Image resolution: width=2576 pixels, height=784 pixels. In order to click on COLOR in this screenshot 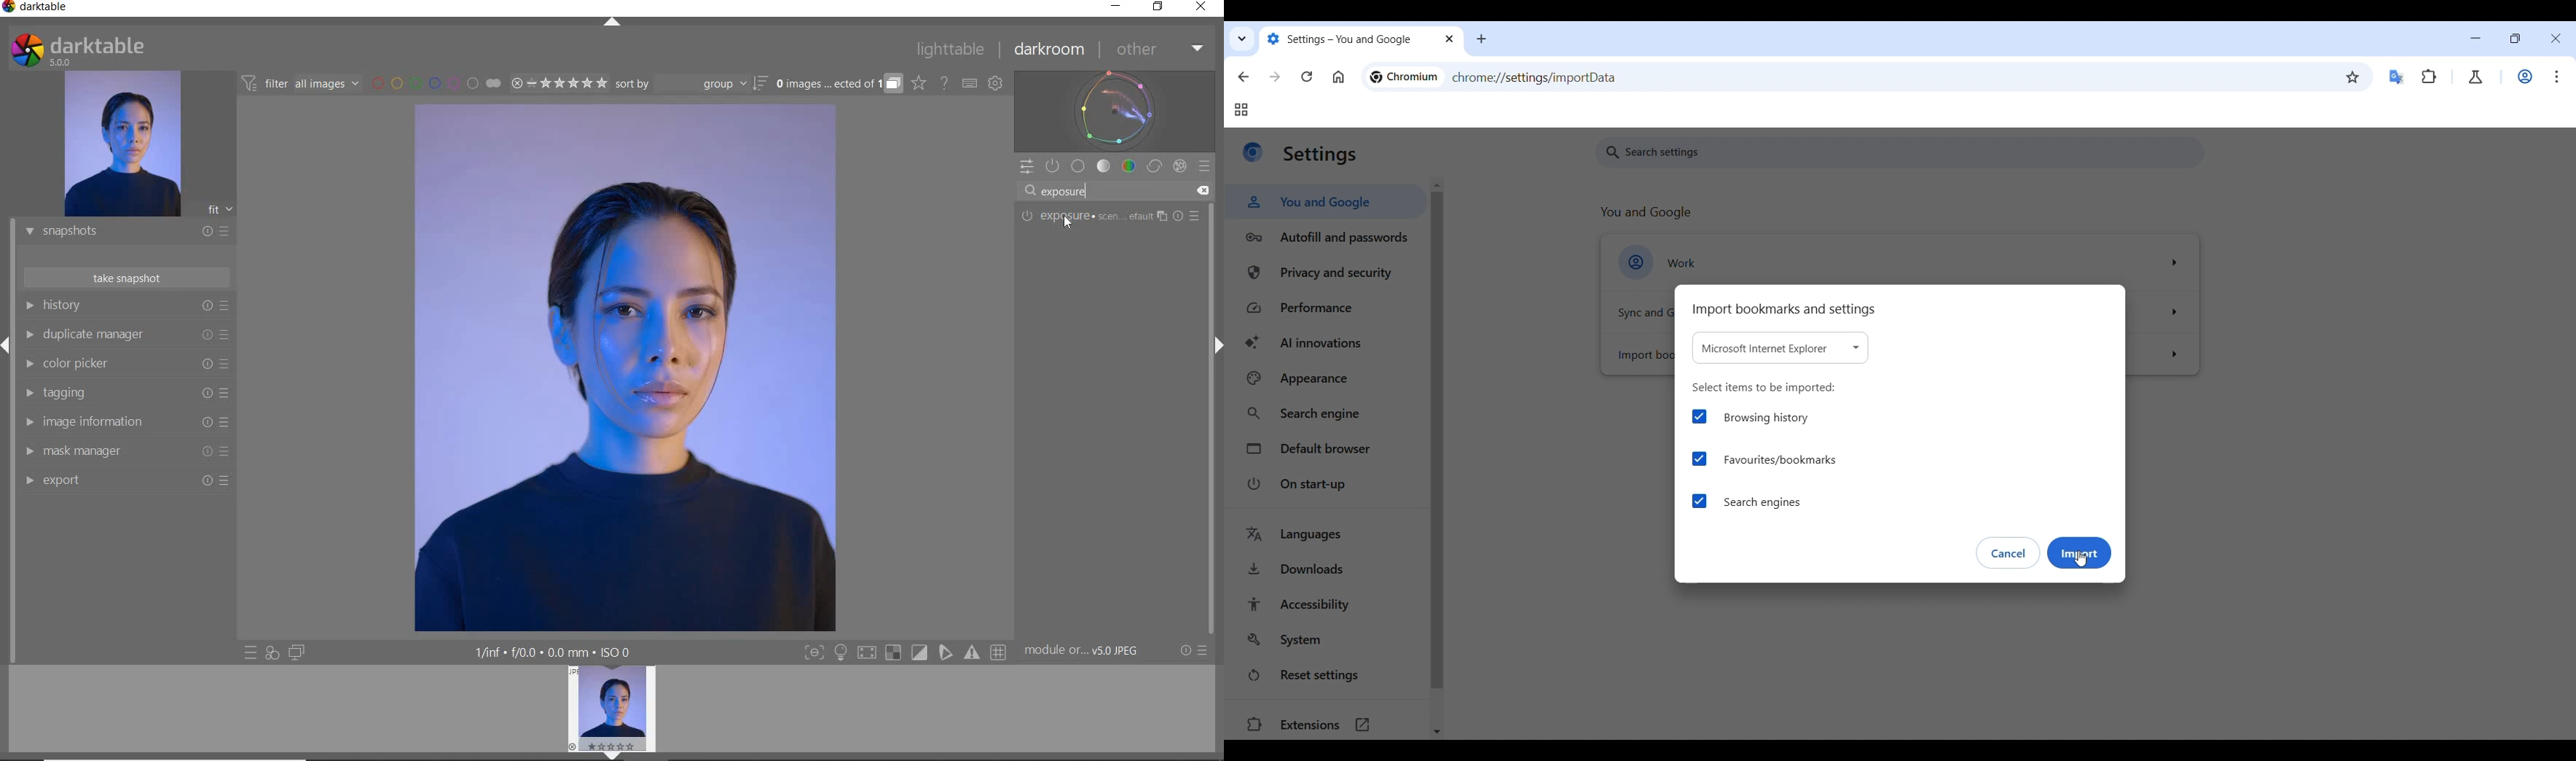, I will do `click(1129, 165)`.